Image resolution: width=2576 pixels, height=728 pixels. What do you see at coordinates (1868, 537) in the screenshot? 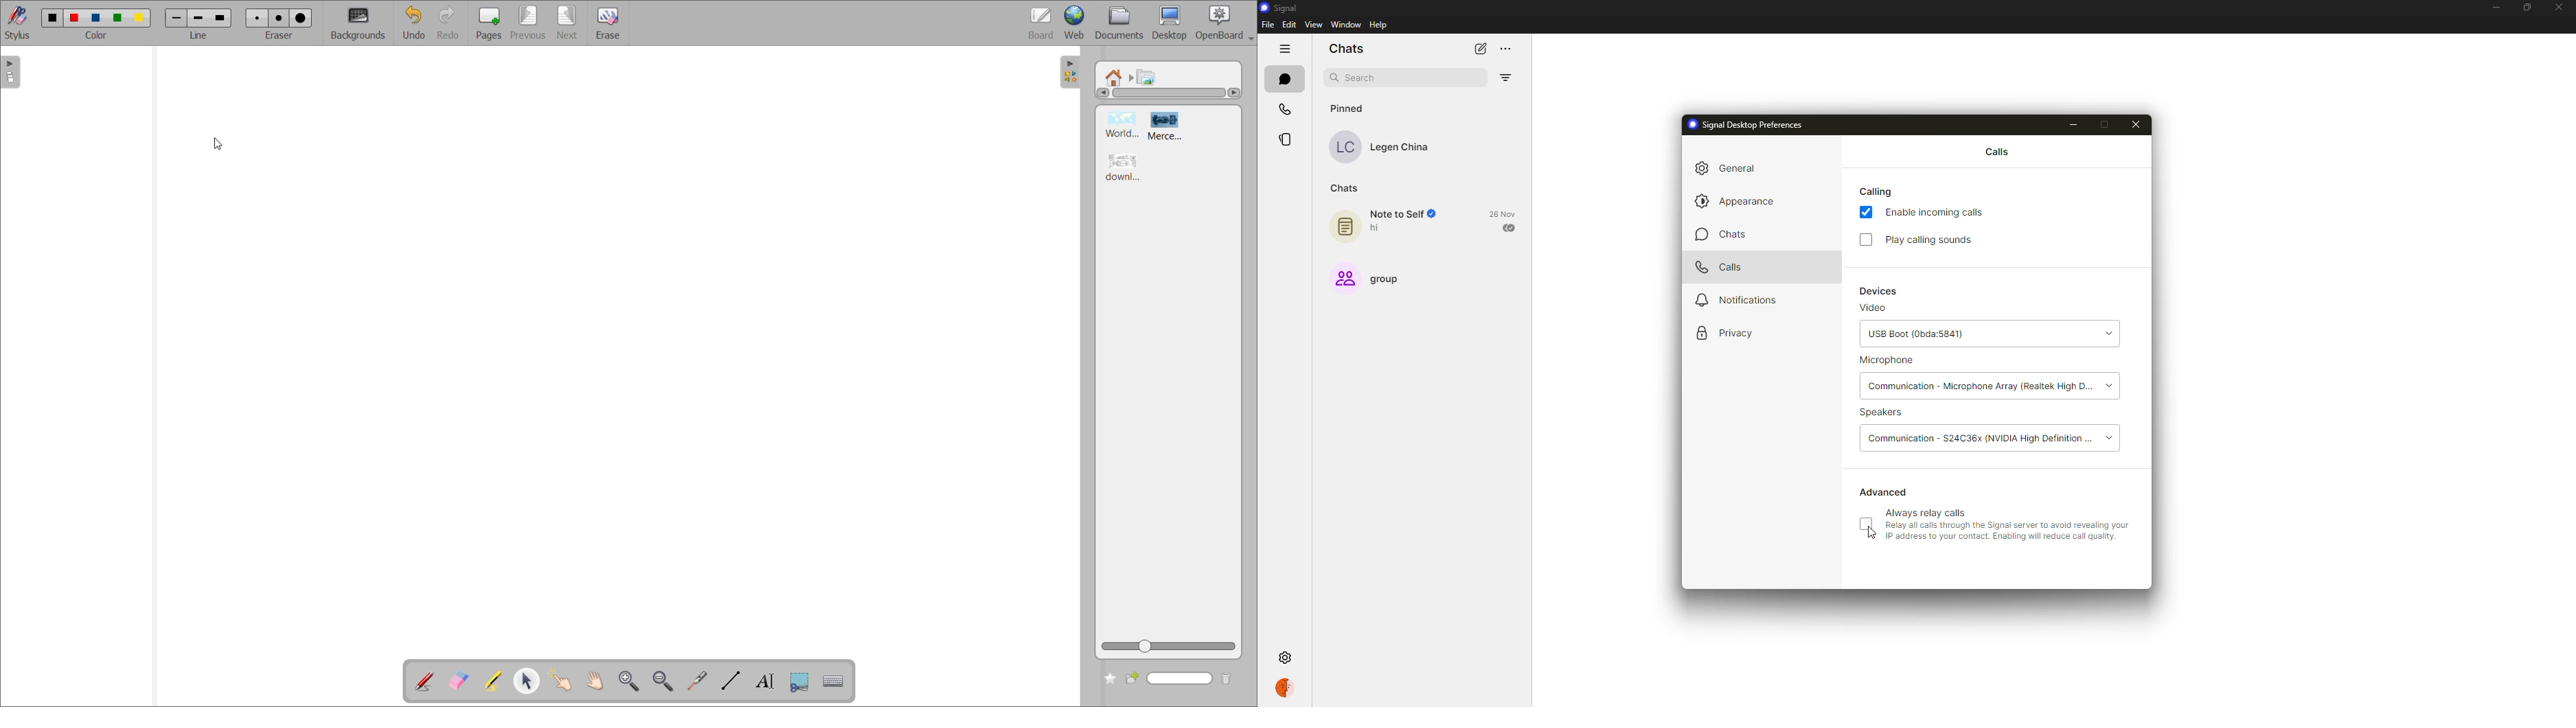
I see `Mouse Cursor` at bounding box center [1868, 537].